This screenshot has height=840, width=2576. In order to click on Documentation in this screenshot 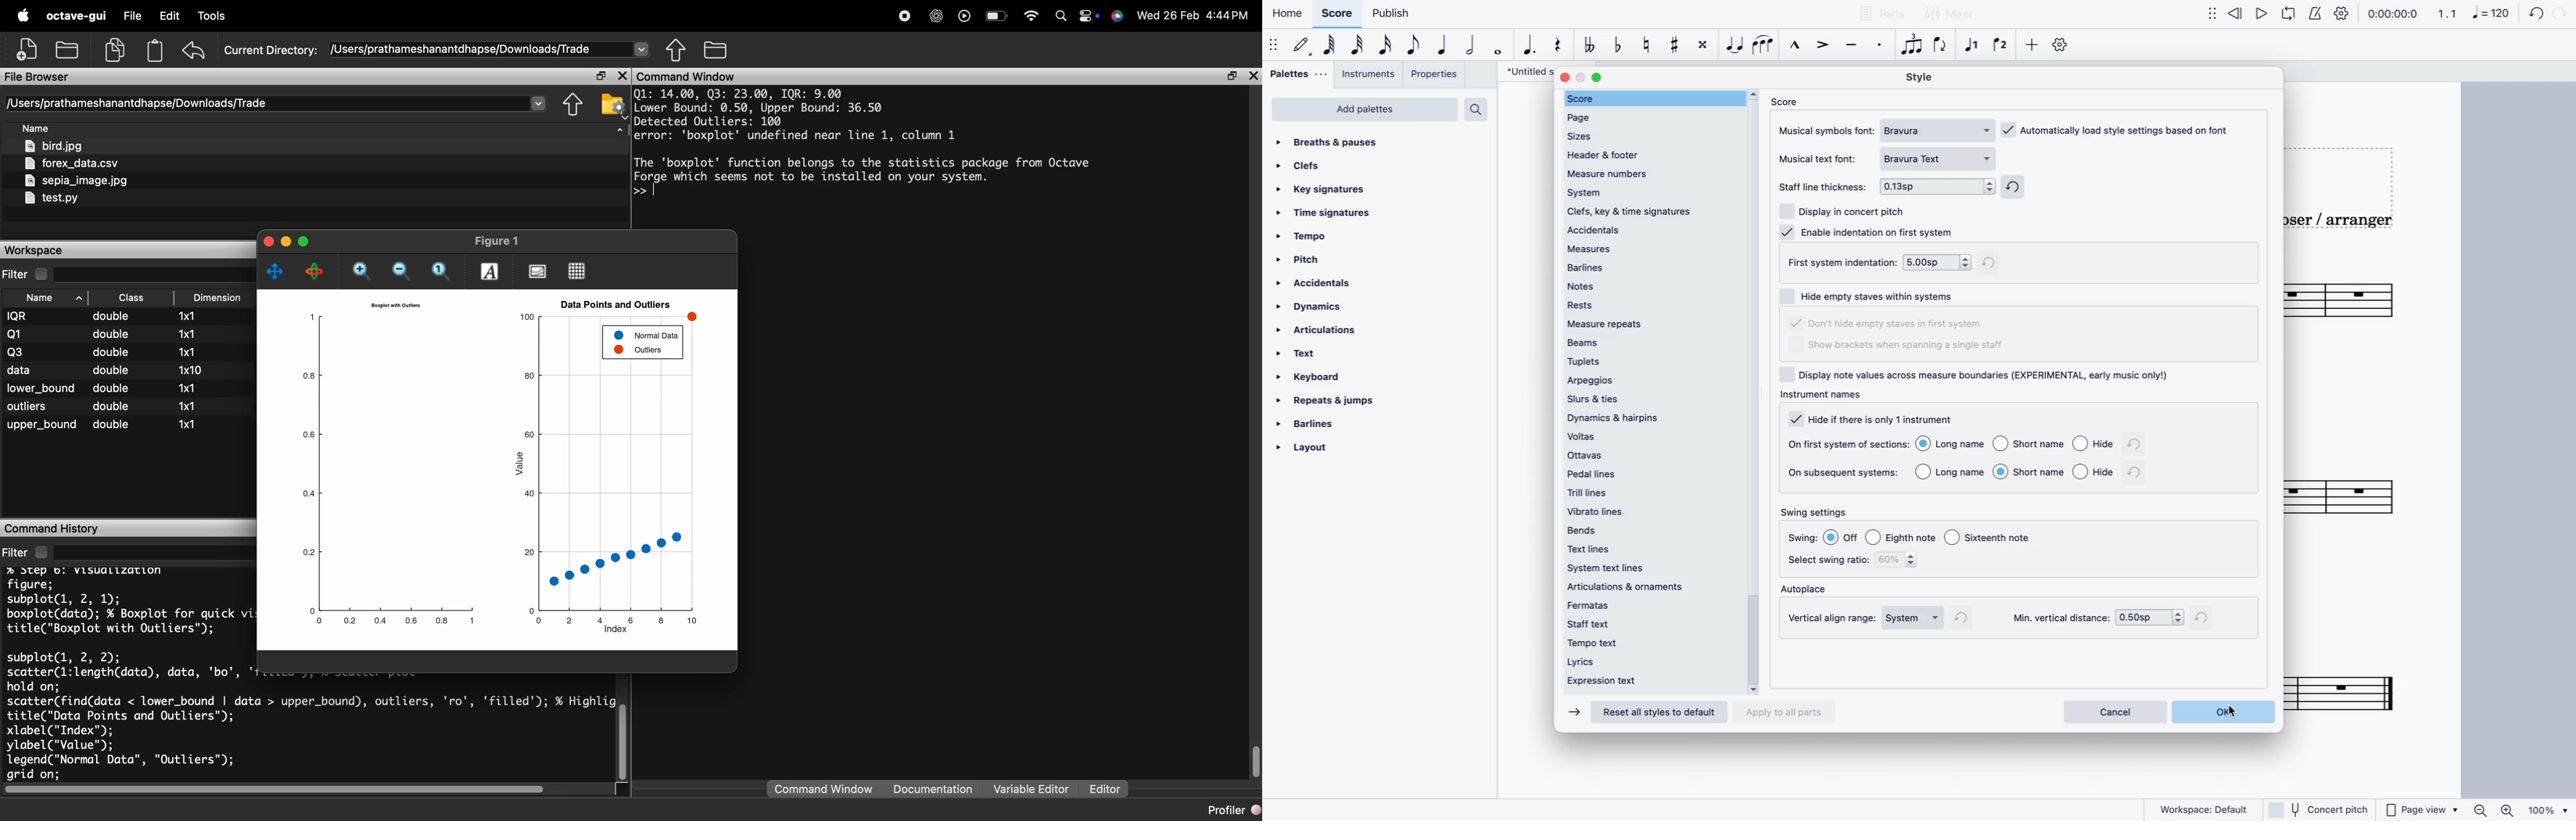, I will do `click(934, 788)`.